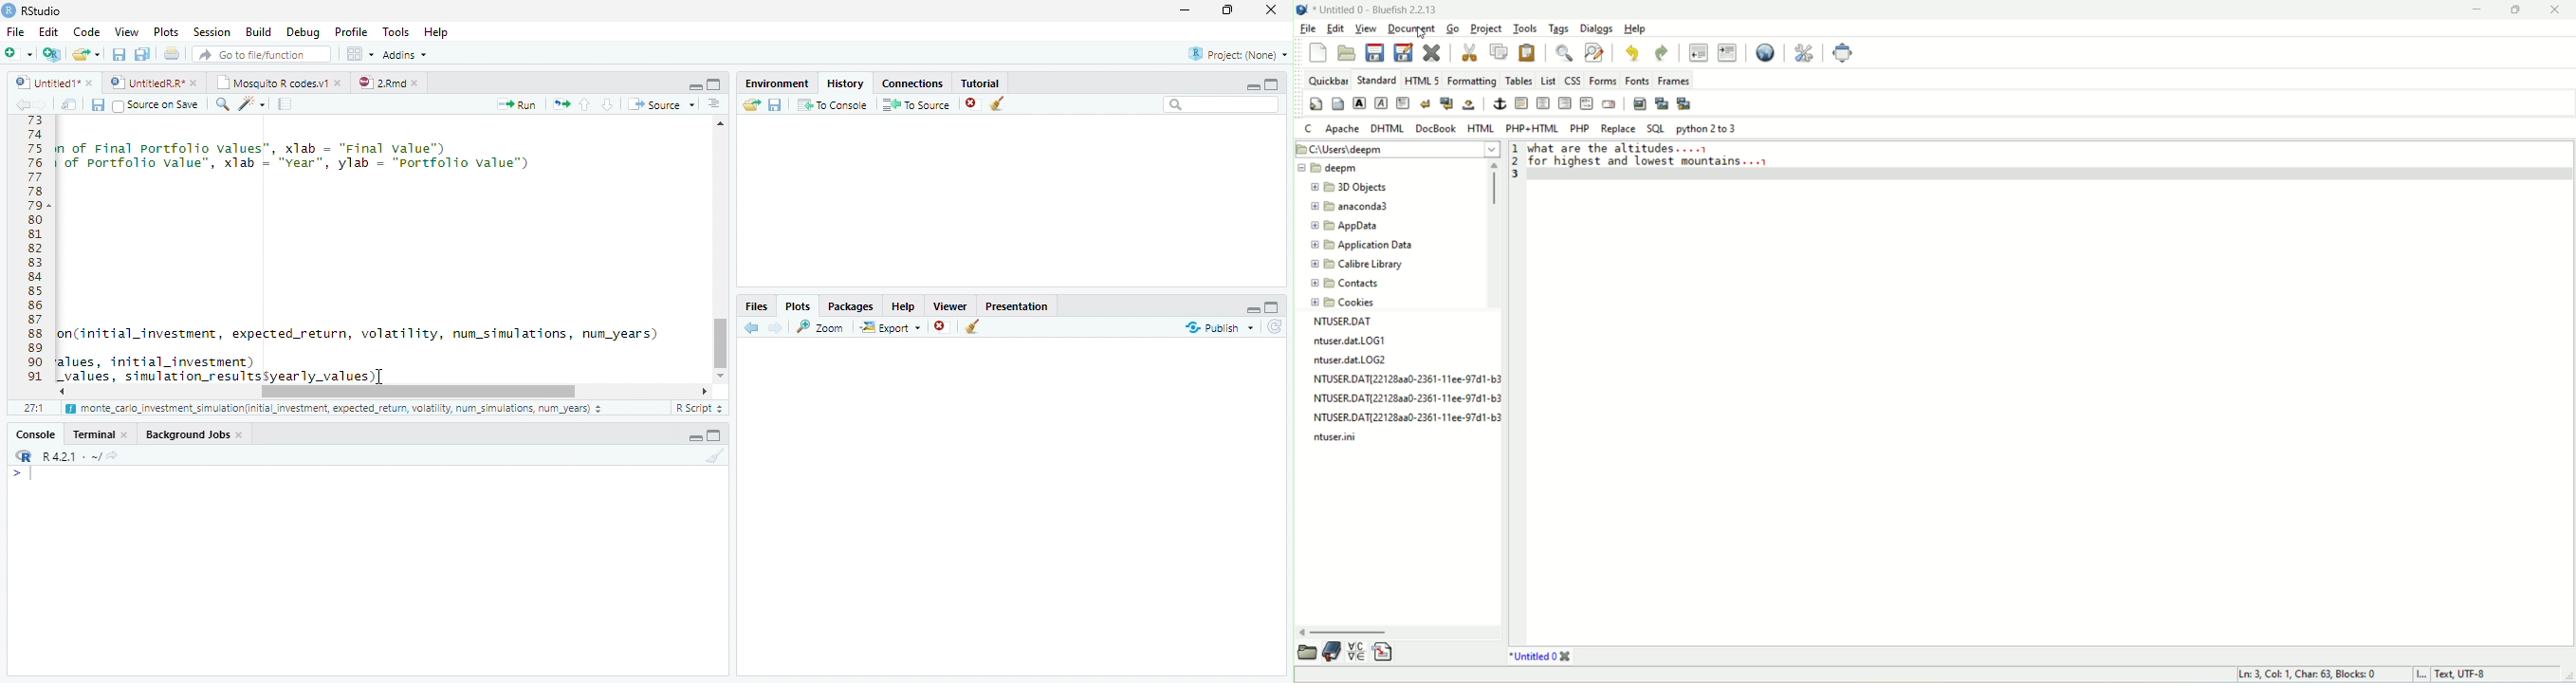 The height and width of the screenshot is (700, 2576). I want to click on edit preferences, so click(1804, 54).